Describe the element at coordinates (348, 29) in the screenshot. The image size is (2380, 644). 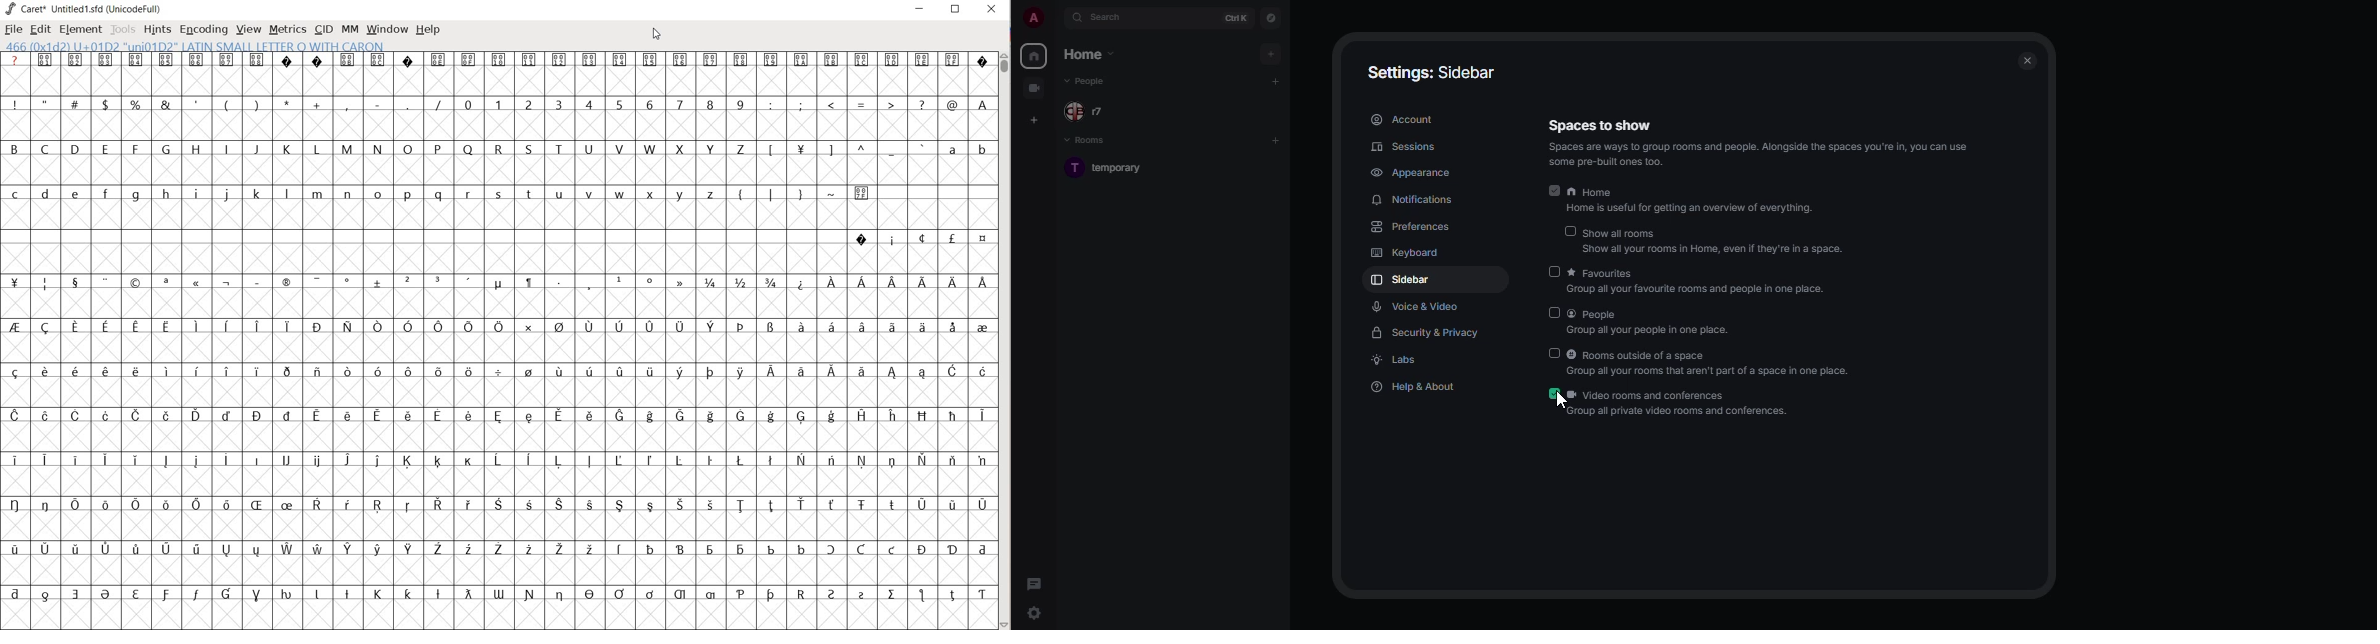
I see `MM` at that location.